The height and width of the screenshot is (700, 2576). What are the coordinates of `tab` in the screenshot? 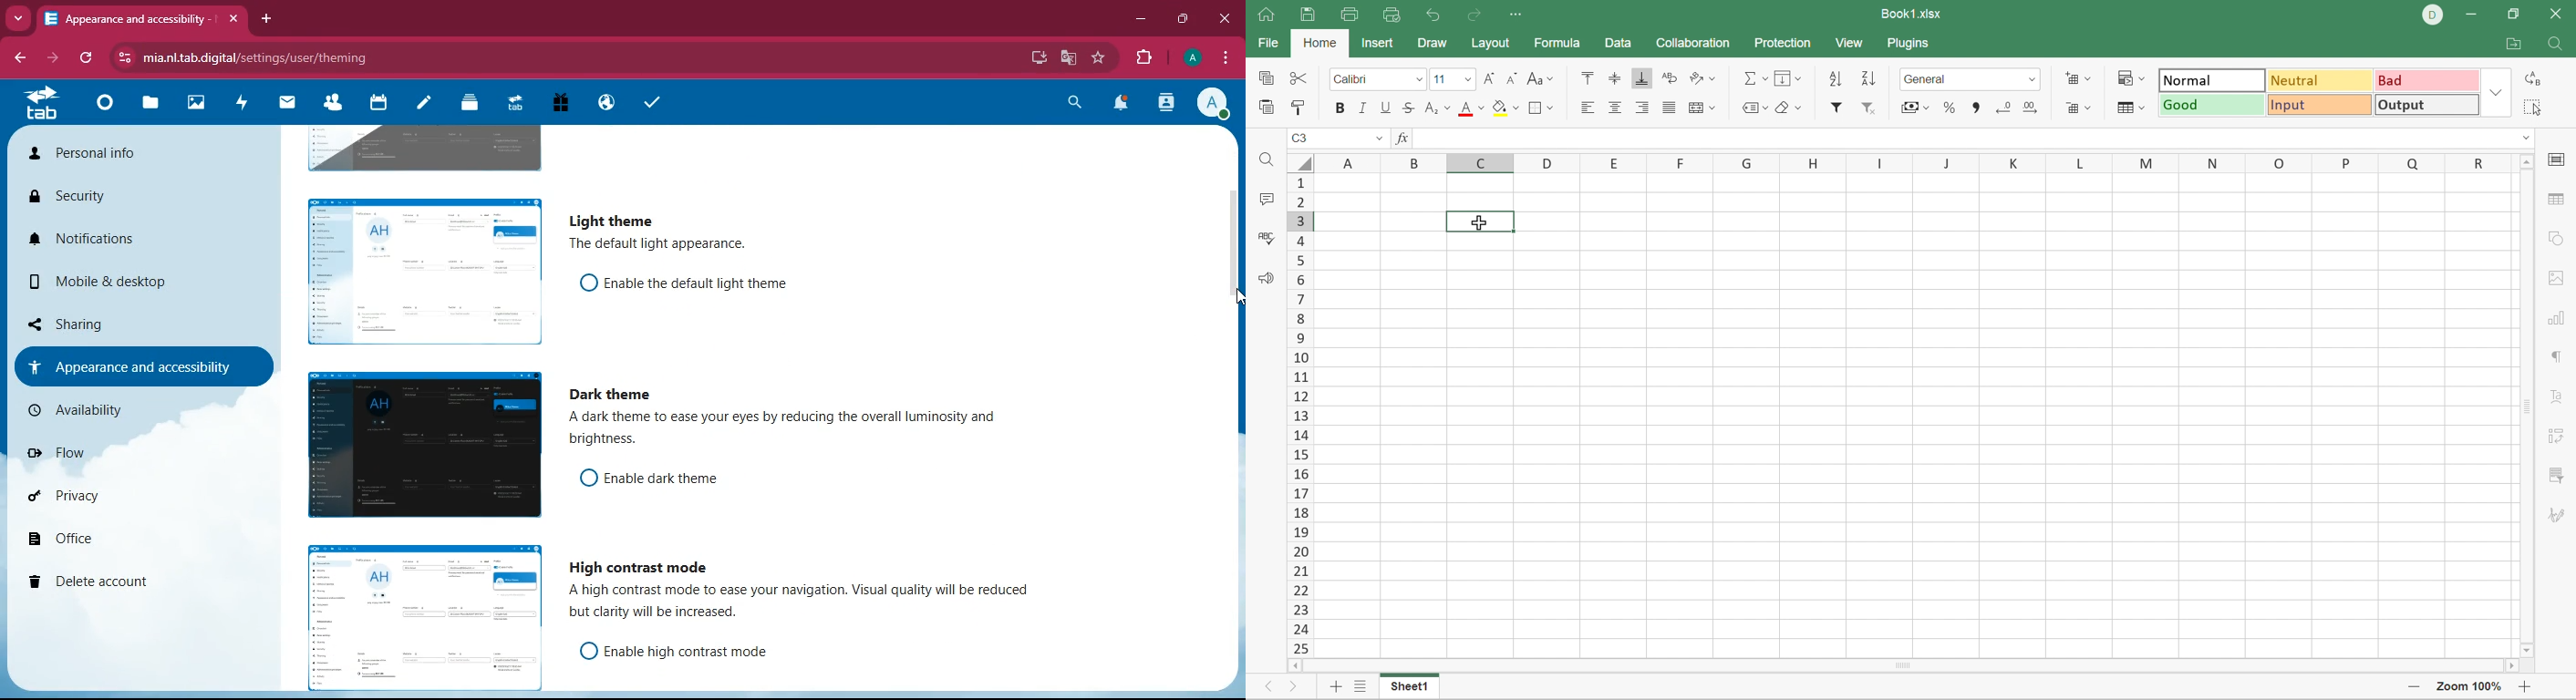 It's located at (512, 102).